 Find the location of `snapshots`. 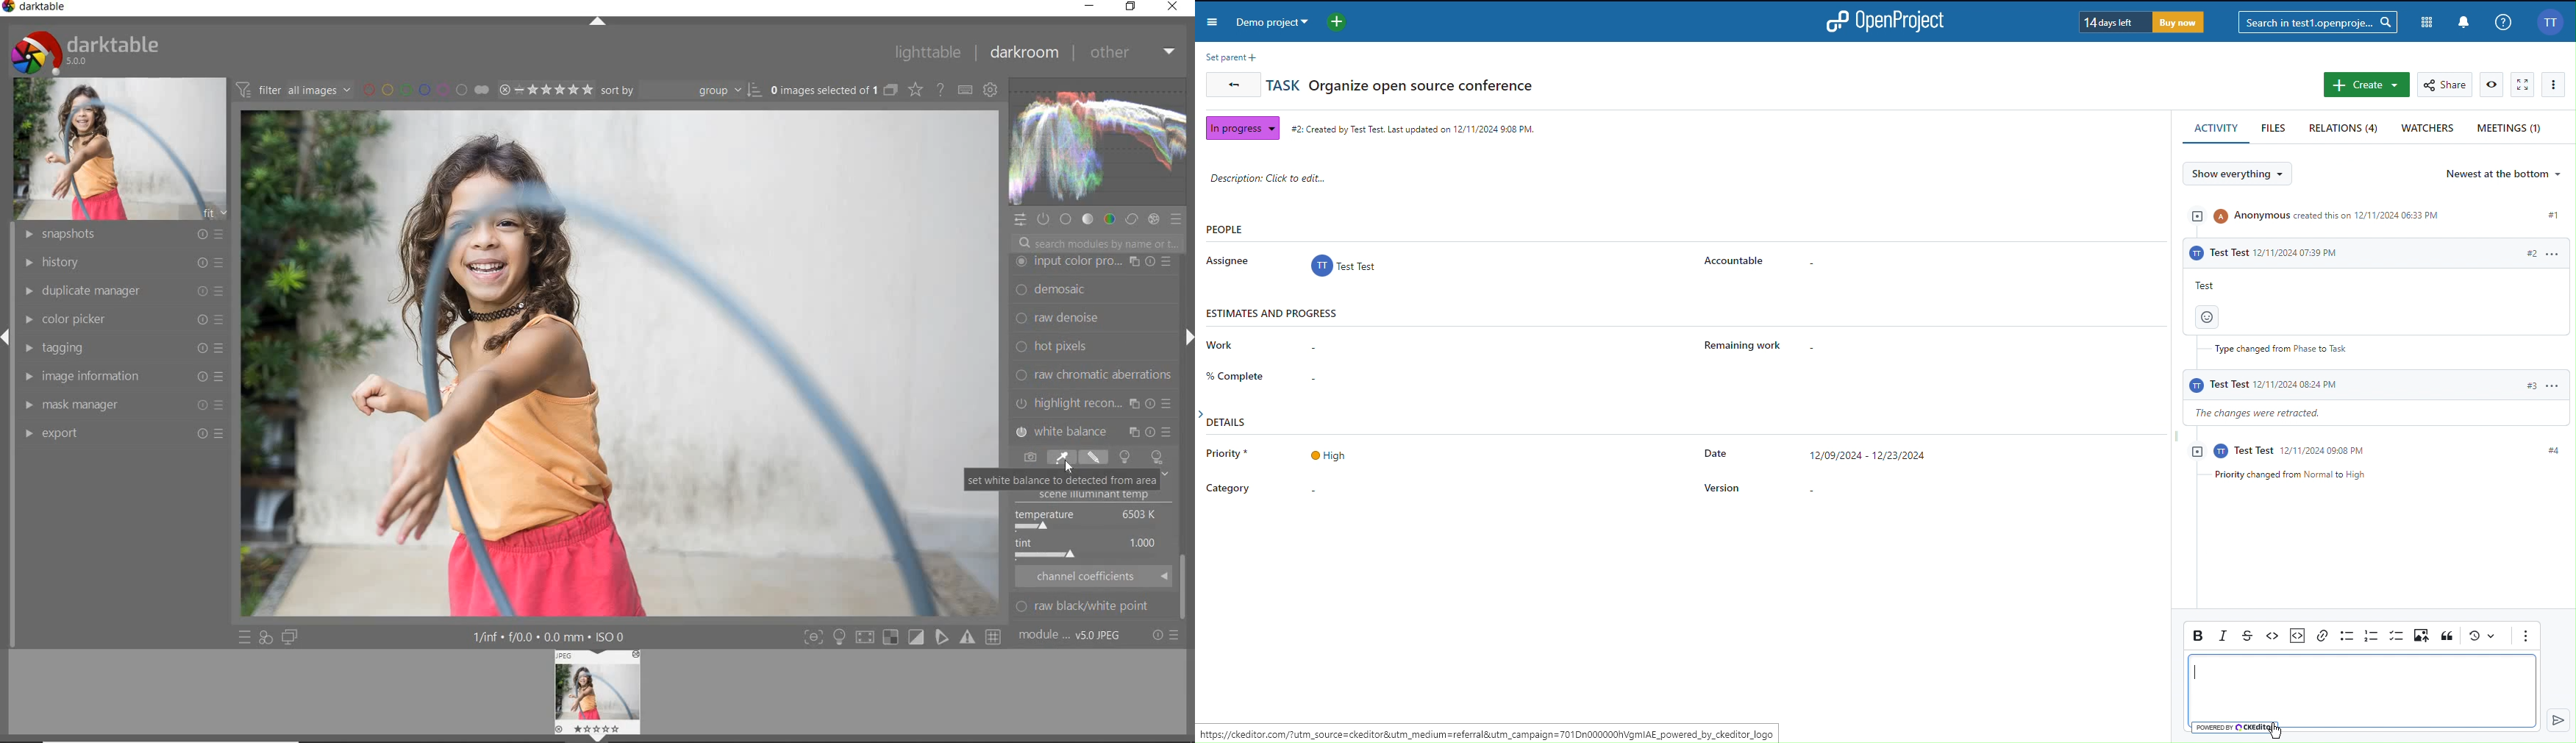

snapshots is located at coordinates (119, 235).